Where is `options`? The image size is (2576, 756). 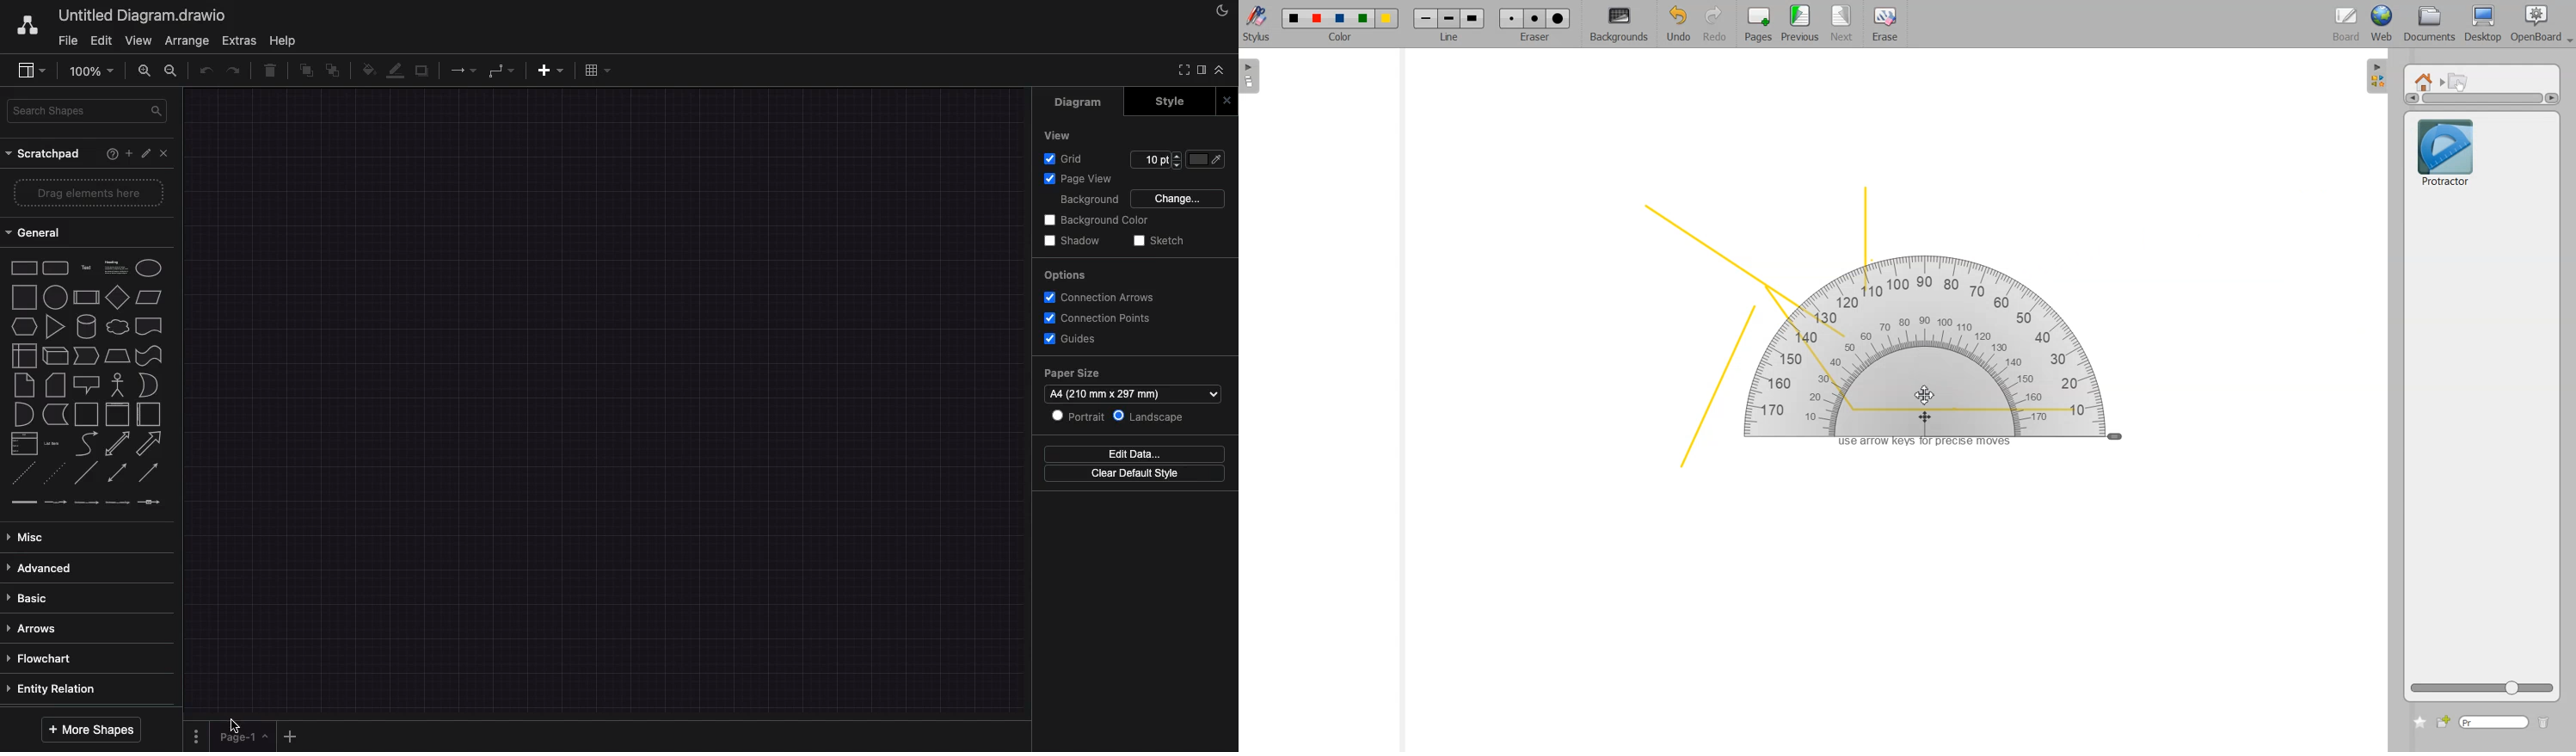 options is located at coordinates (195, 736).